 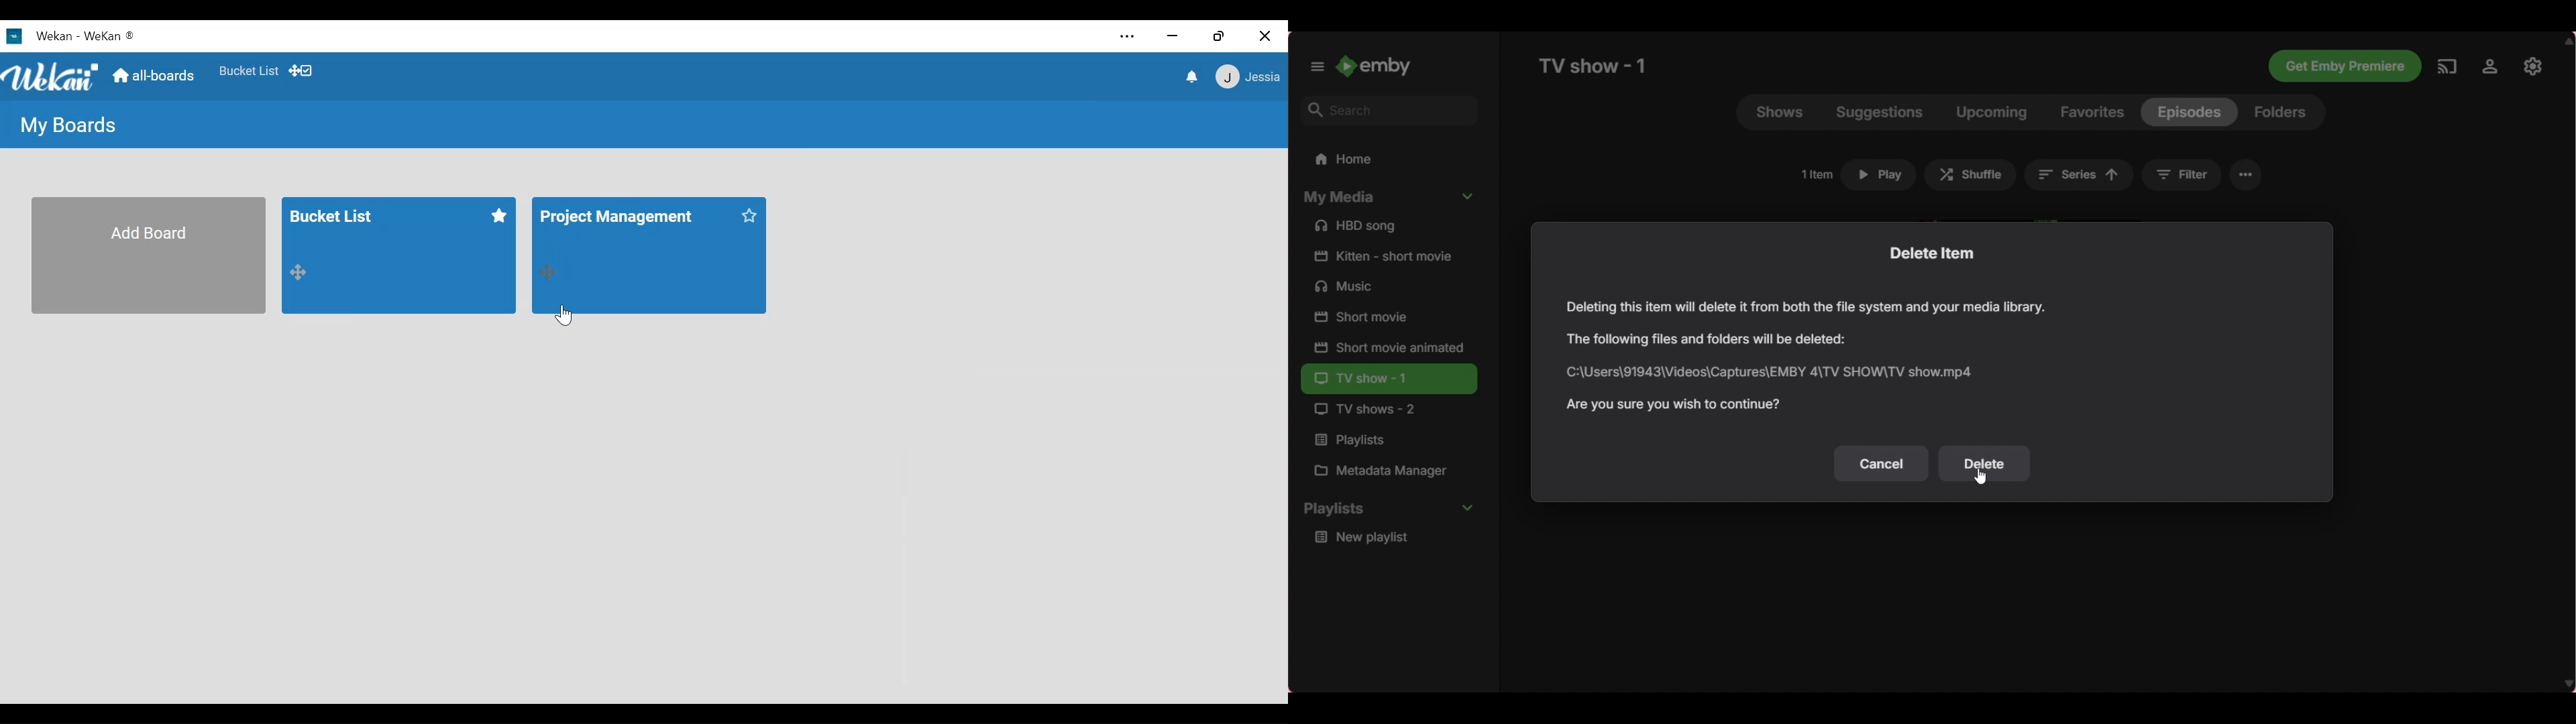 What do you see at coordinates (154, 76) in the screenshot?
I see `All-boards` at bounding box center [154, 76].